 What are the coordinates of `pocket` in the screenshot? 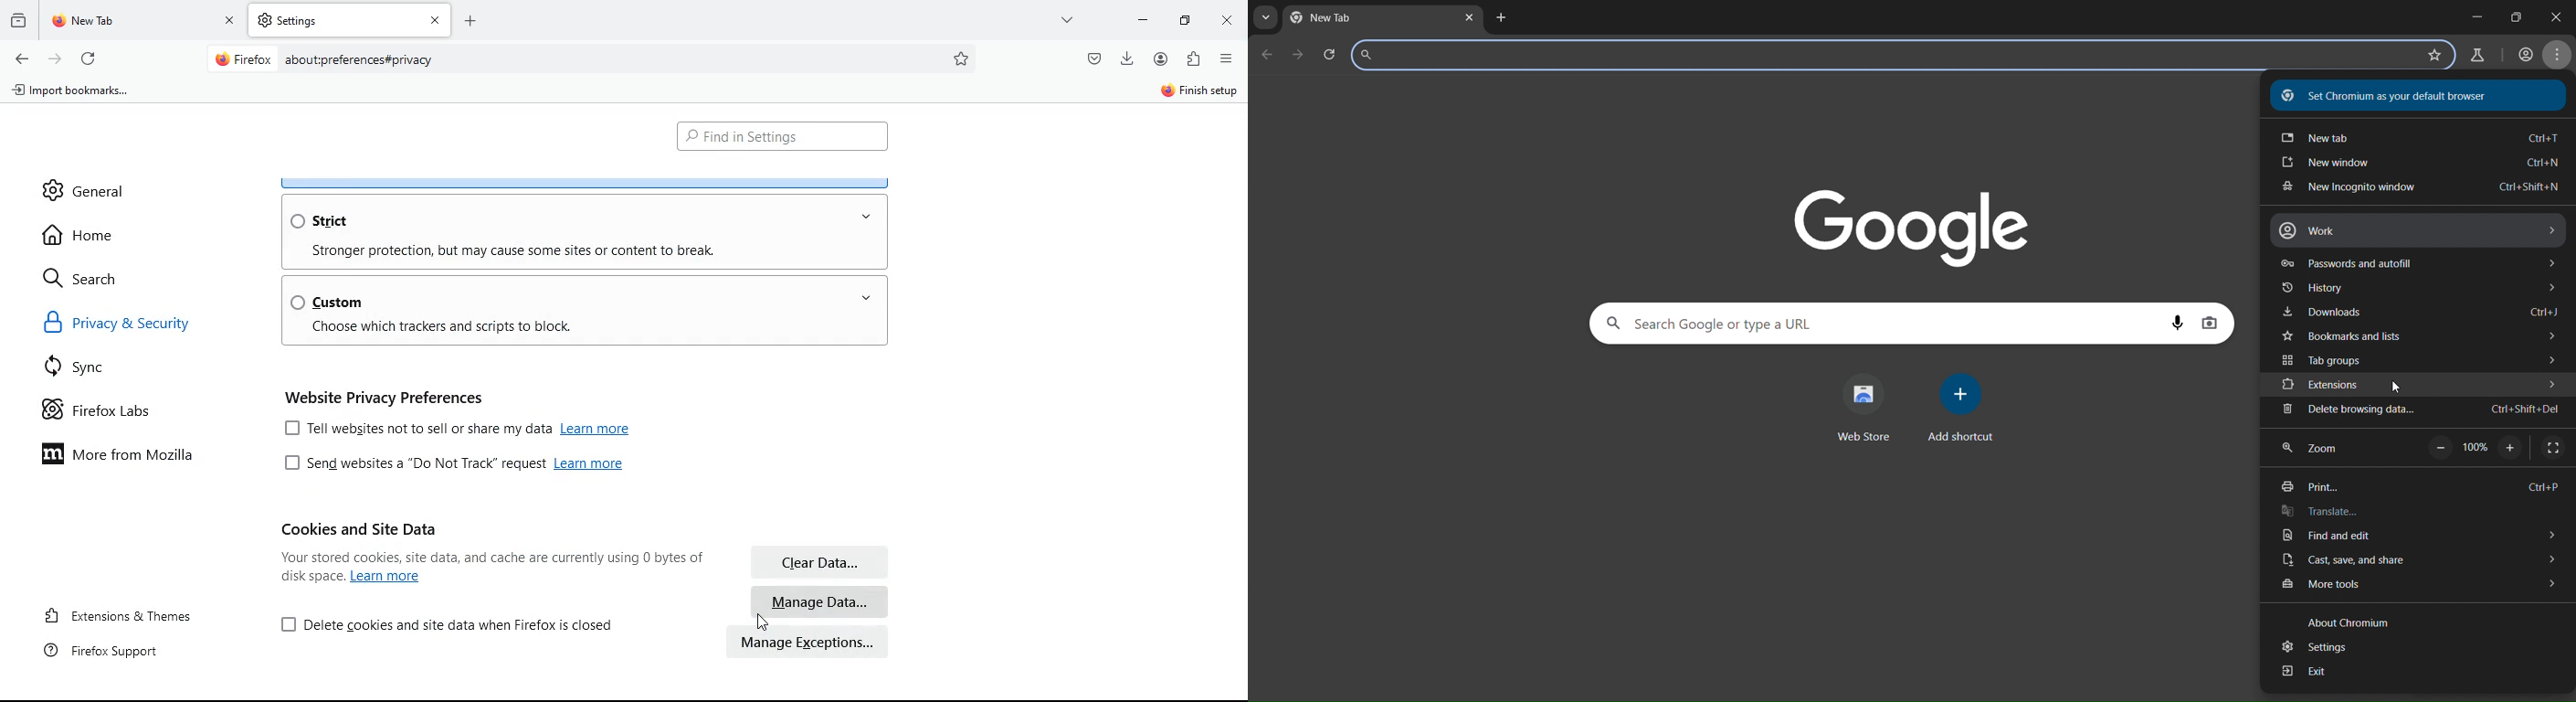 It's located at (1093, 58).